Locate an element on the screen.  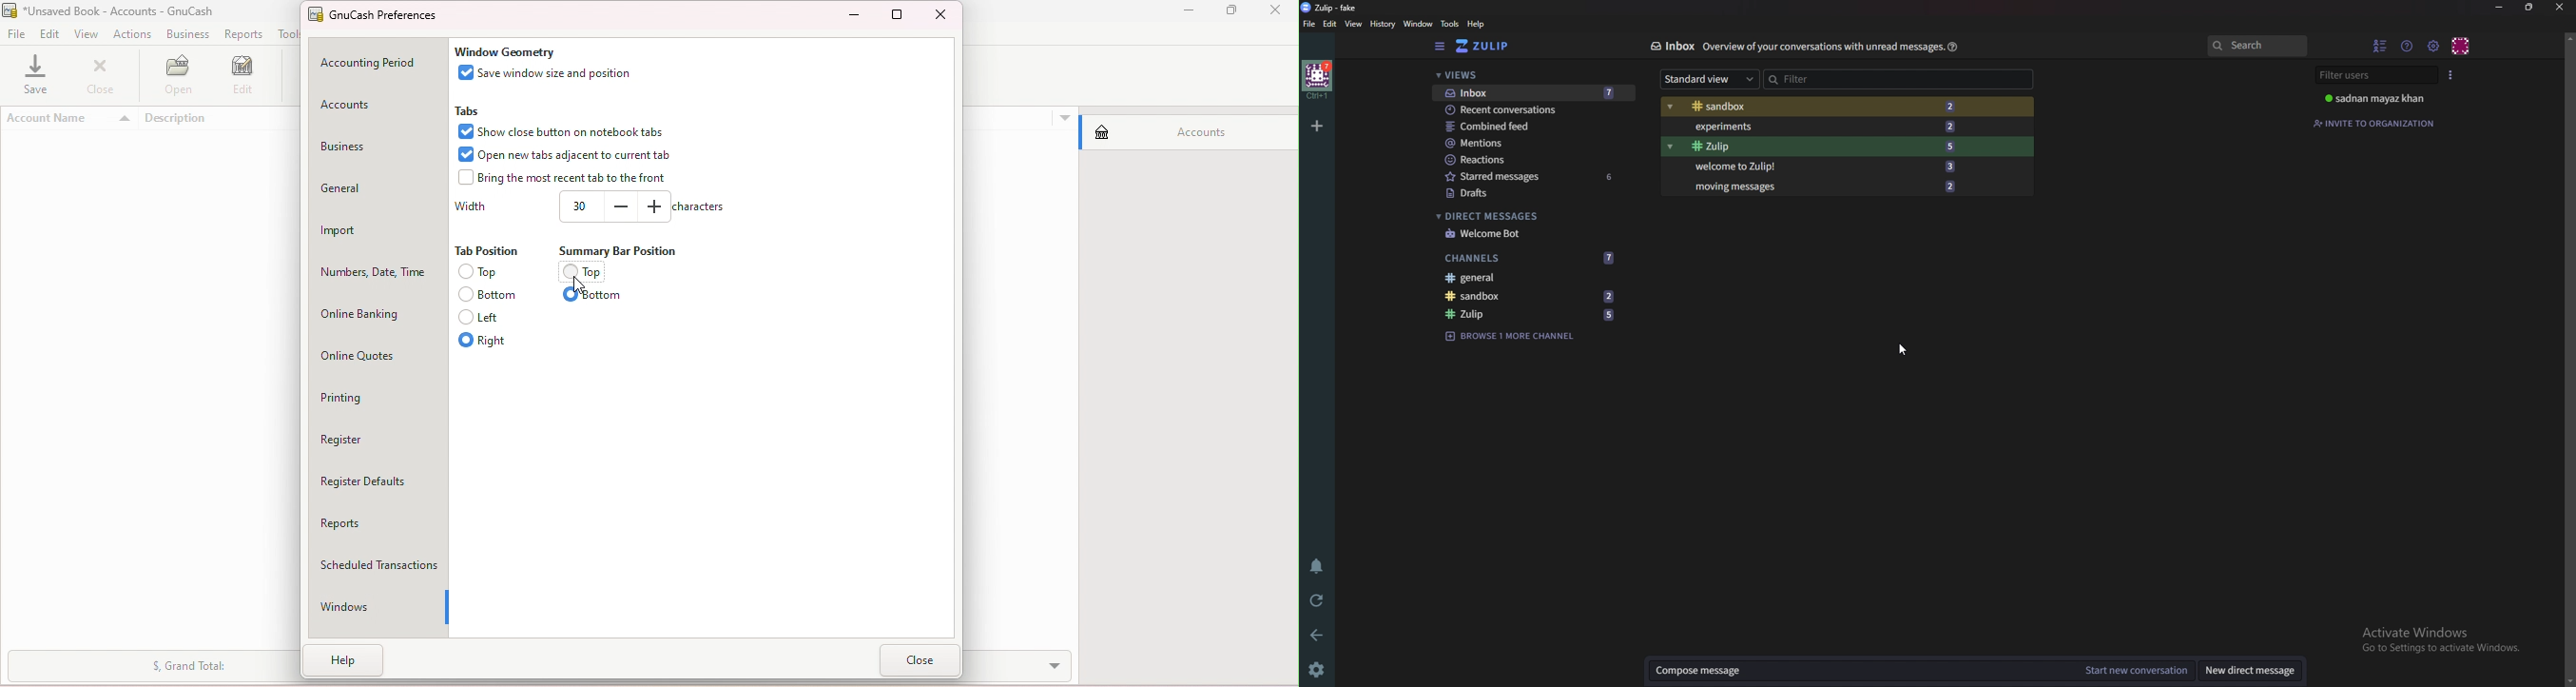
Save is located at coordinates (39, 77).